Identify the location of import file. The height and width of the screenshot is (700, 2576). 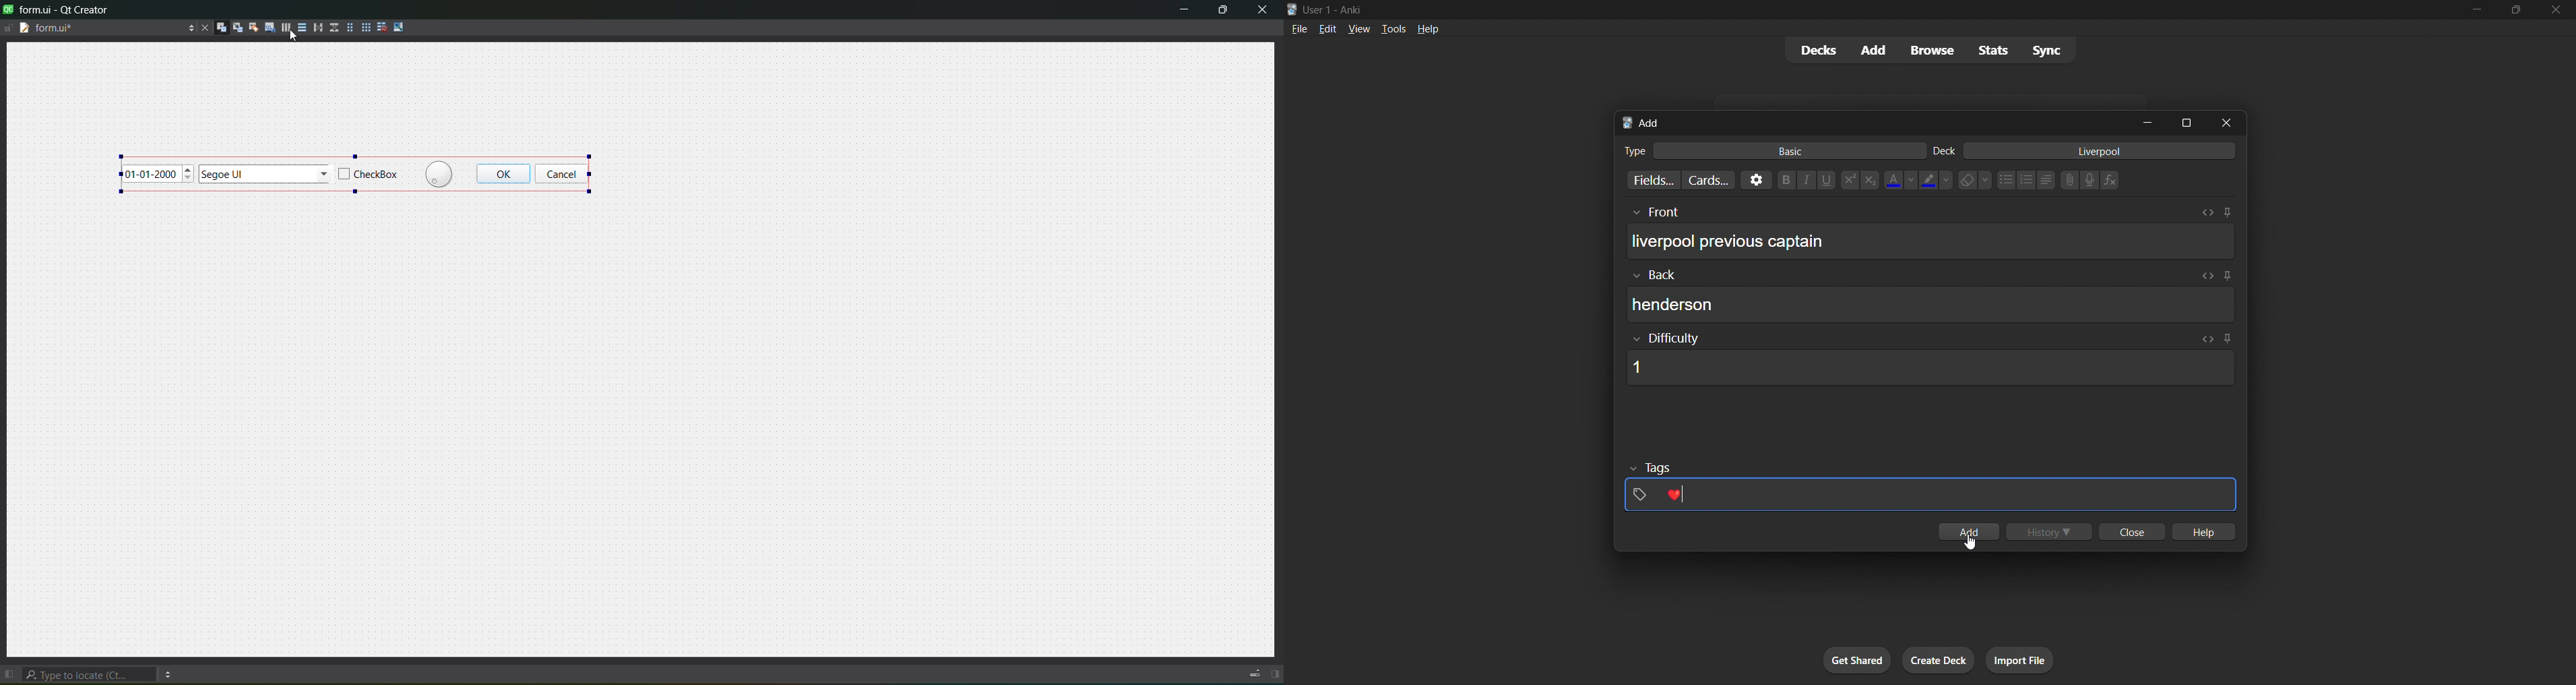
(2025, 659).